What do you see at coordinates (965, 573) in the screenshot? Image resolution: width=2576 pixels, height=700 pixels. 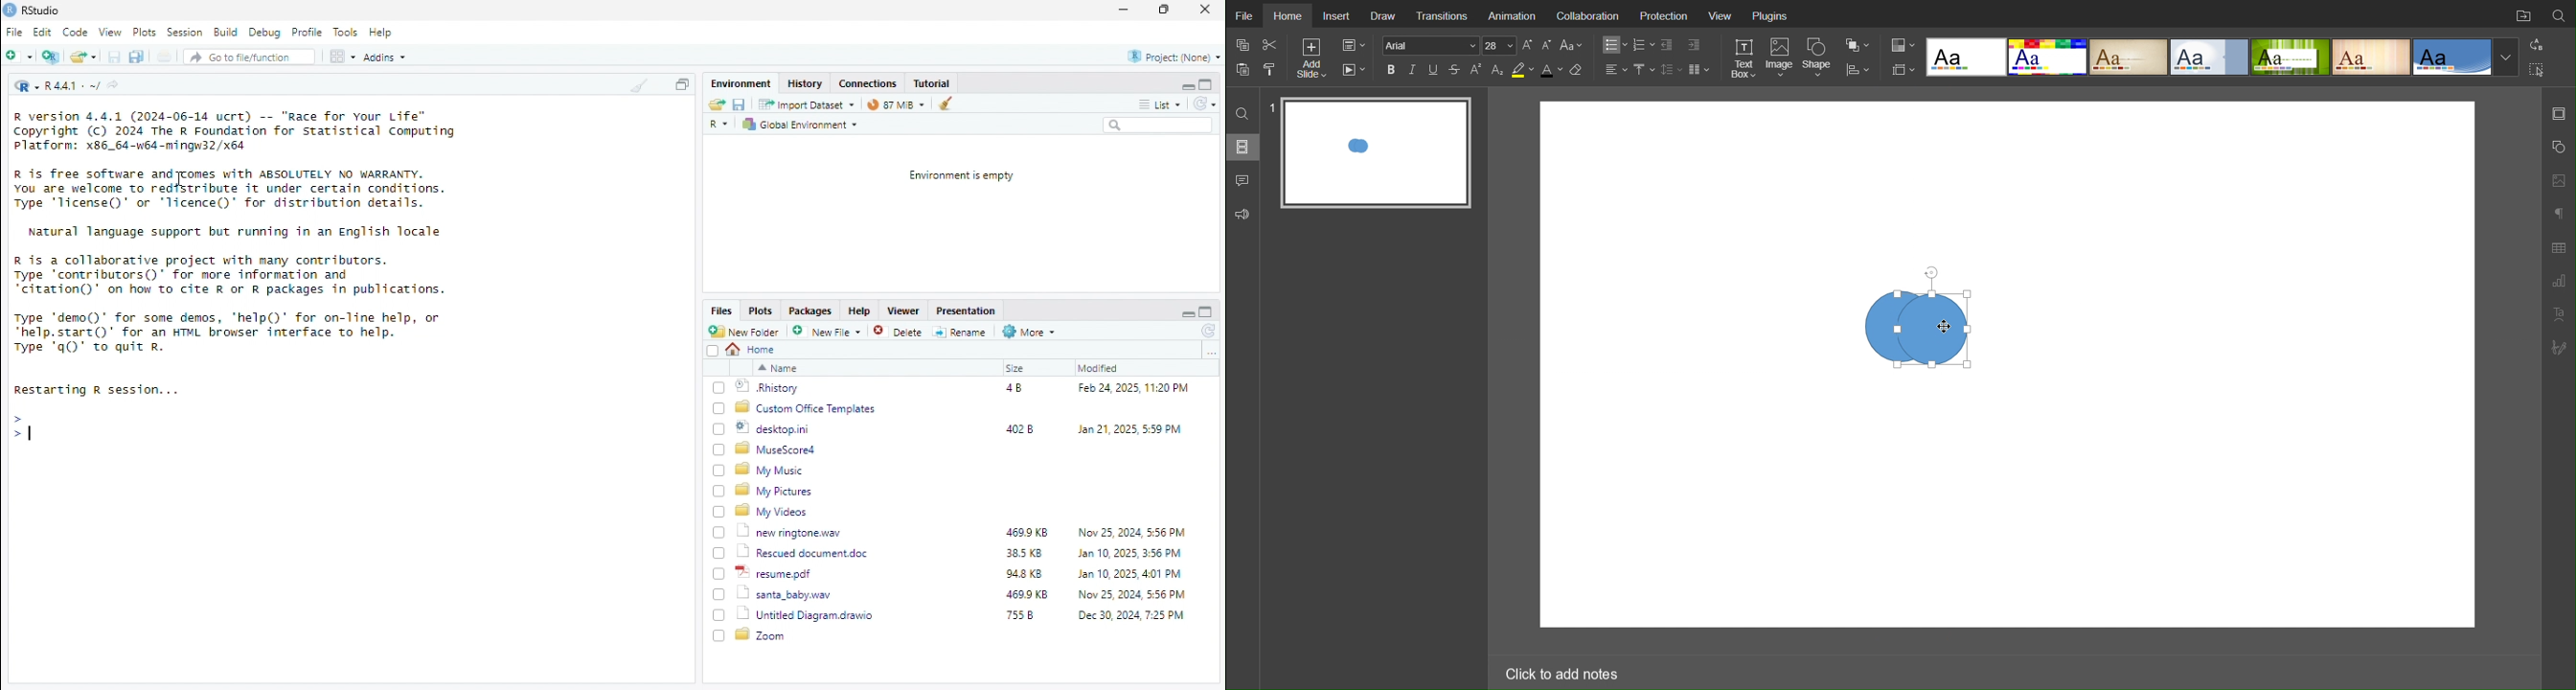 I see `resme.pdf 94.8KB Jan 10, 2025, 401 PM` at bounding box center [965, 573].